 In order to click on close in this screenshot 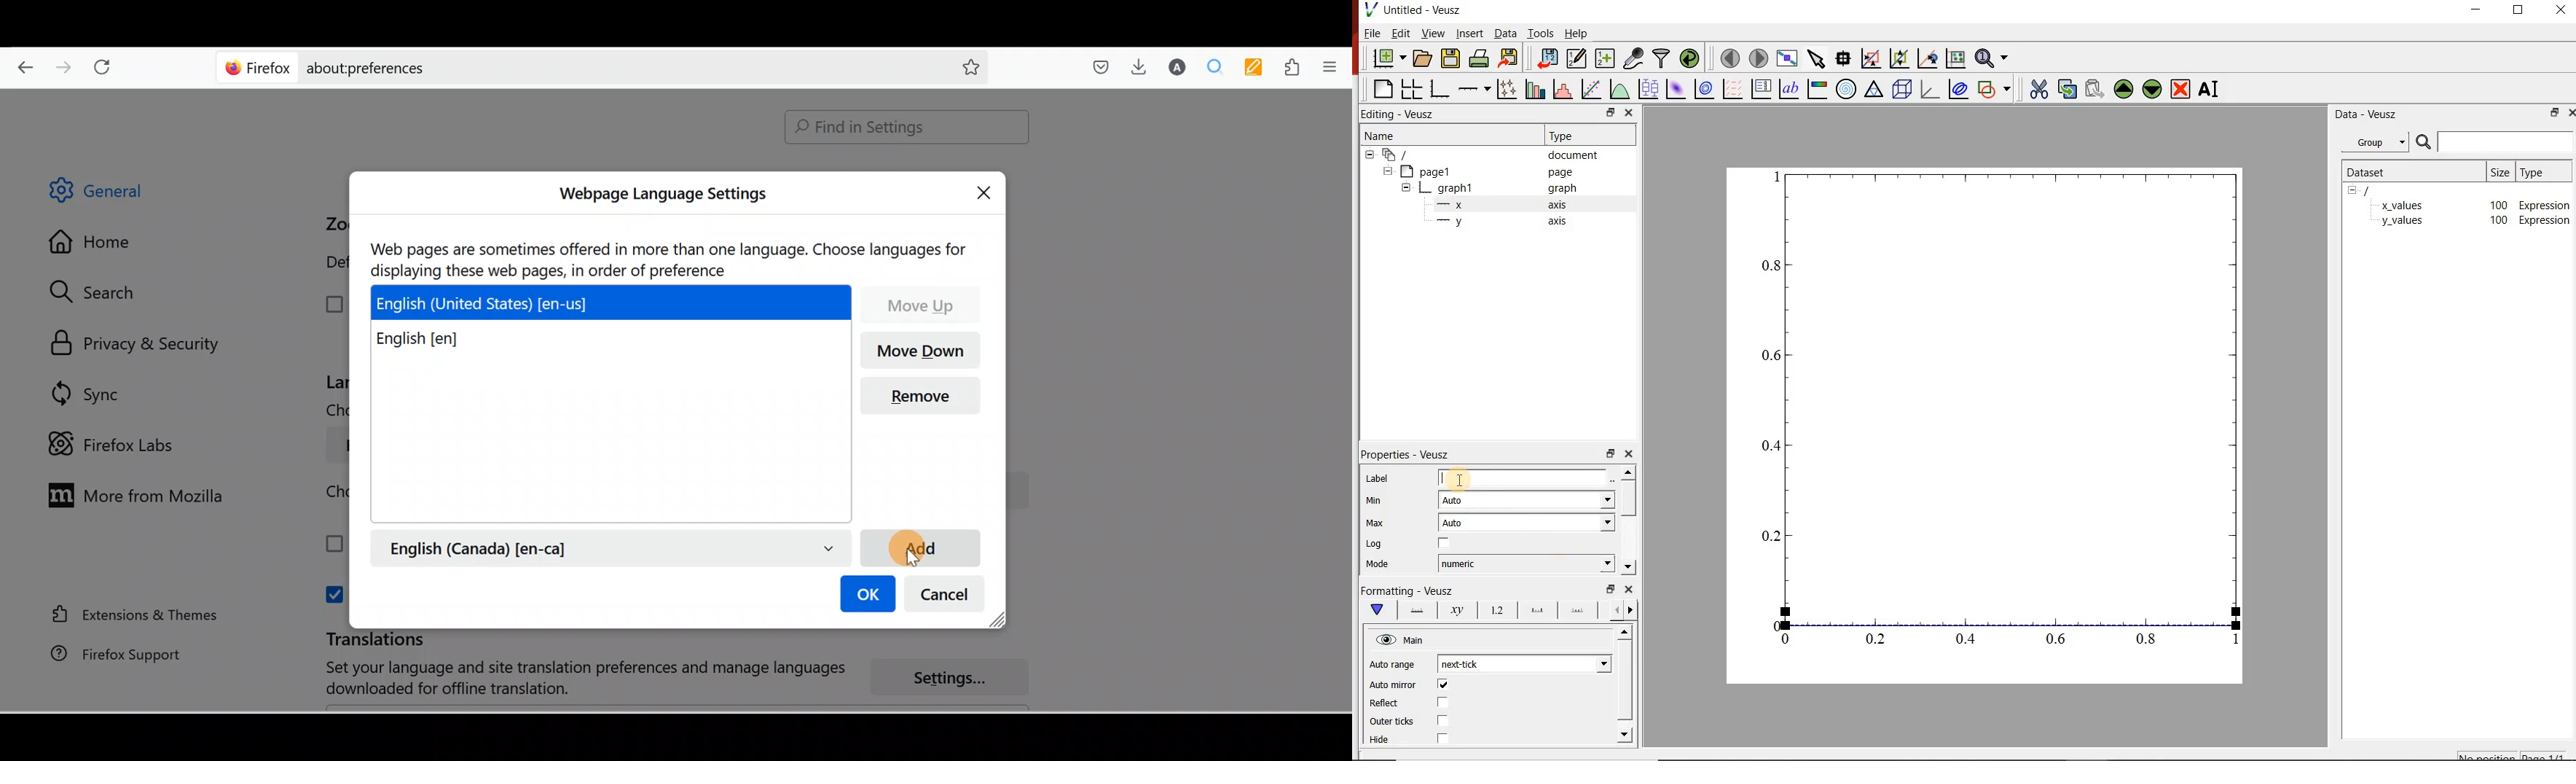, I will do `click(2563, 12)`.